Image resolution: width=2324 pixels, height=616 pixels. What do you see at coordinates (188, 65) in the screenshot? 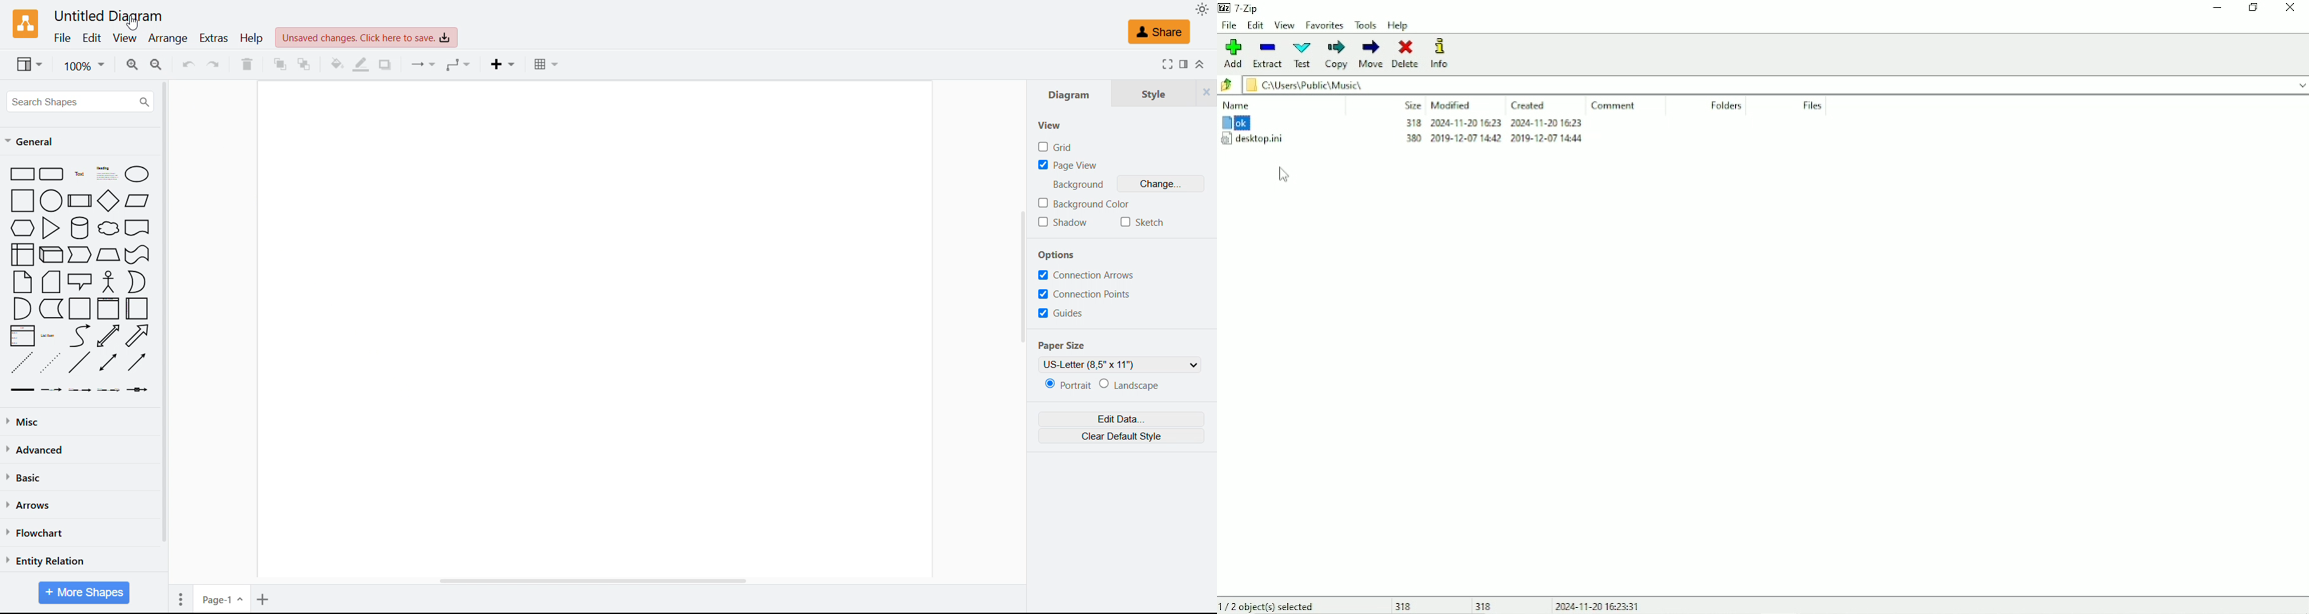
I see `Undo ` at bounding box center [188, 65].